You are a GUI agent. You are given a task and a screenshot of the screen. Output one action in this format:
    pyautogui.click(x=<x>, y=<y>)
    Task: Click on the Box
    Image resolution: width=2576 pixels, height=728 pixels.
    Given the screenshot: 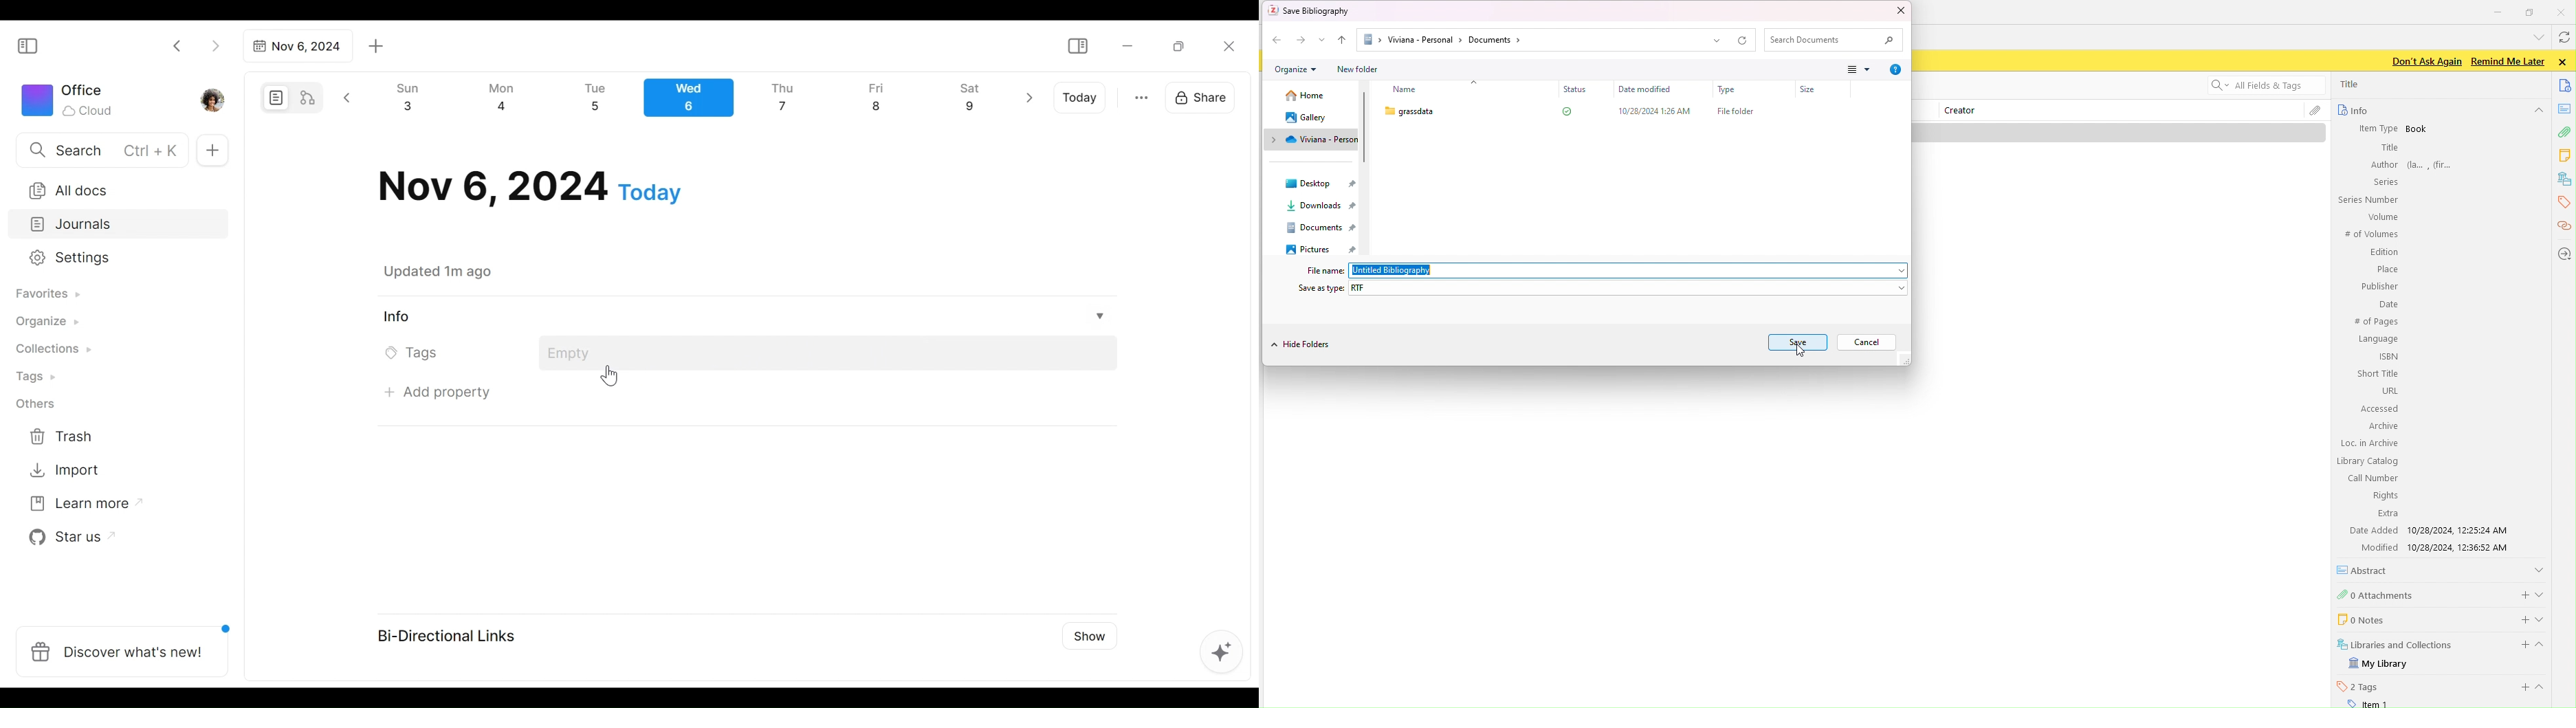 What is the action you would take?
    pyautogui.click(x=1620, y=118)
    